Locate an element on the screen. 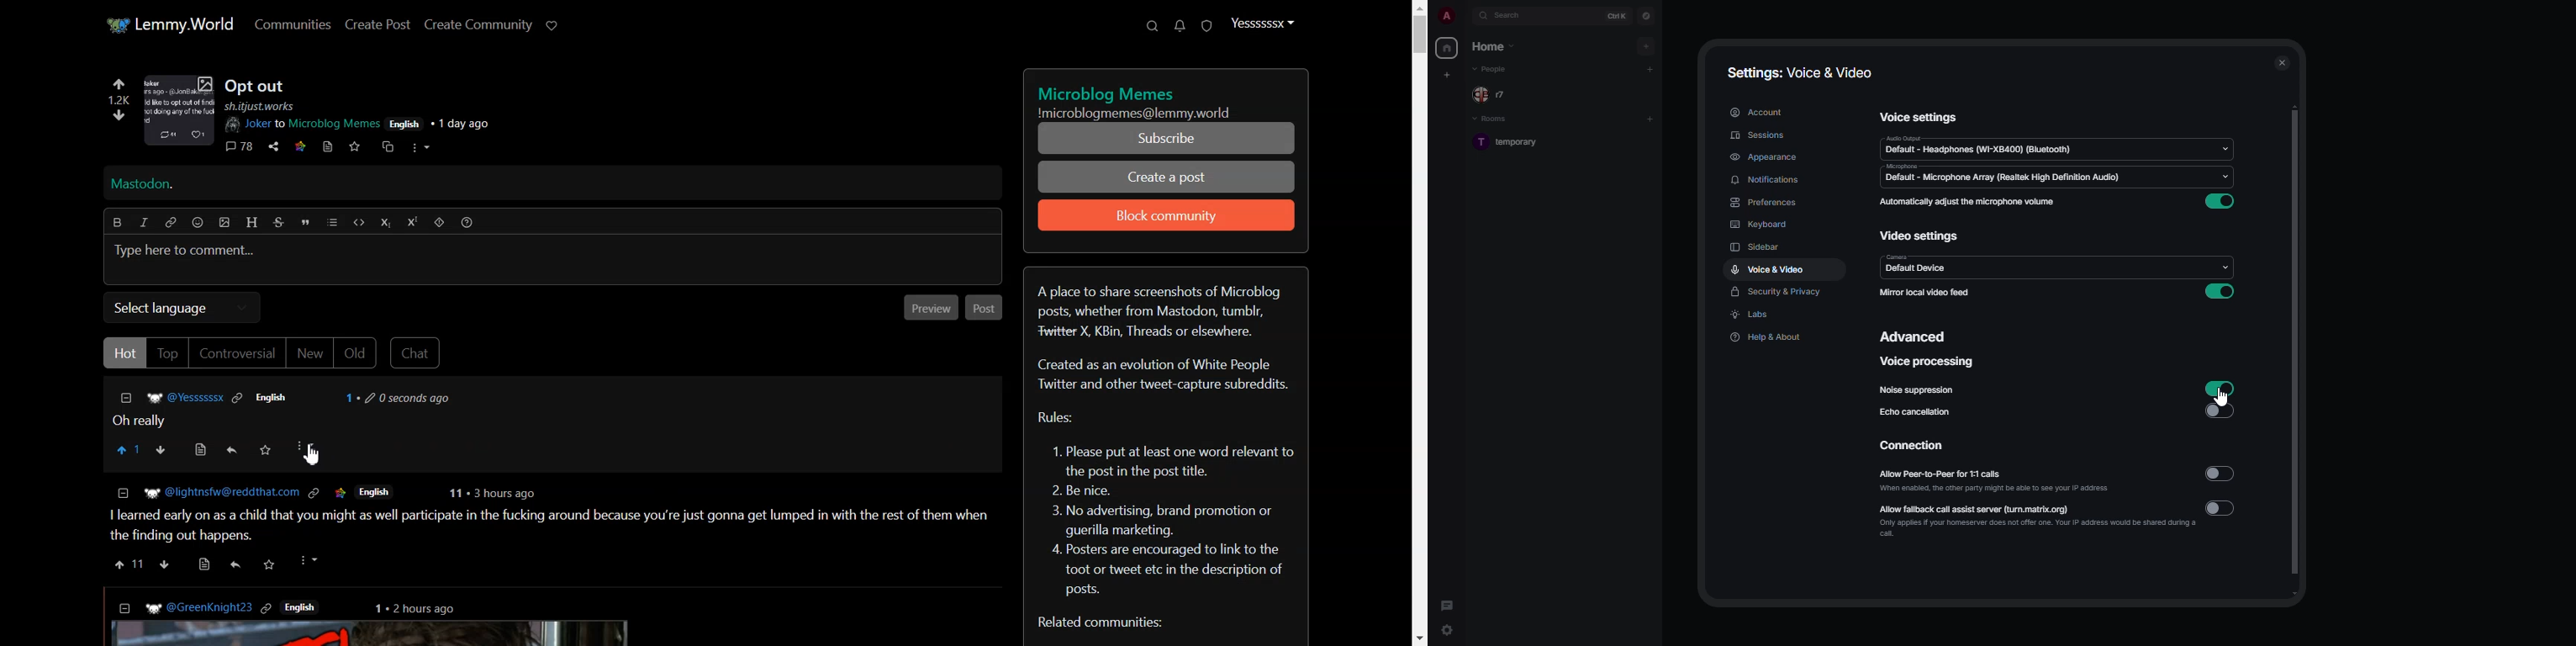  scroll bar is located at coordinates (2297, 352).